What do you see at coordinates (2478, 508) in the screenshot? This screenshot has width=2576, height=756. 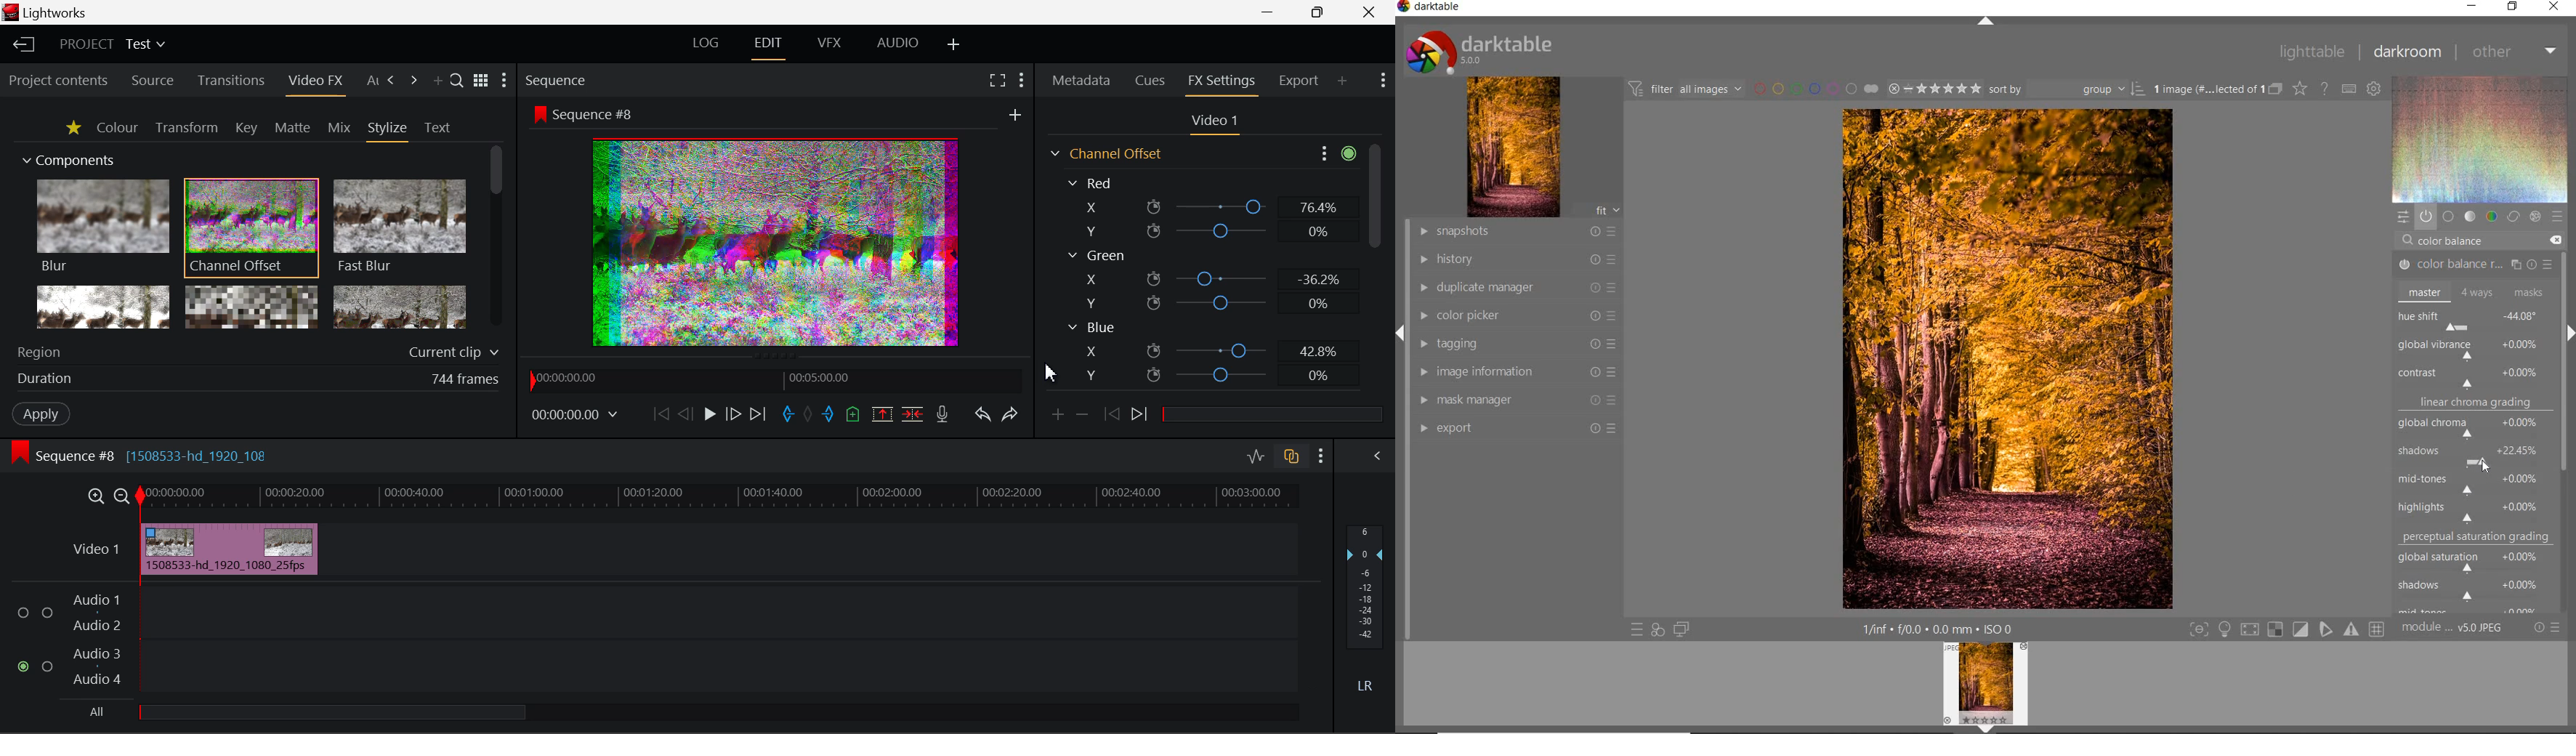 I see `highlights` at bounding box center [2478, 508].